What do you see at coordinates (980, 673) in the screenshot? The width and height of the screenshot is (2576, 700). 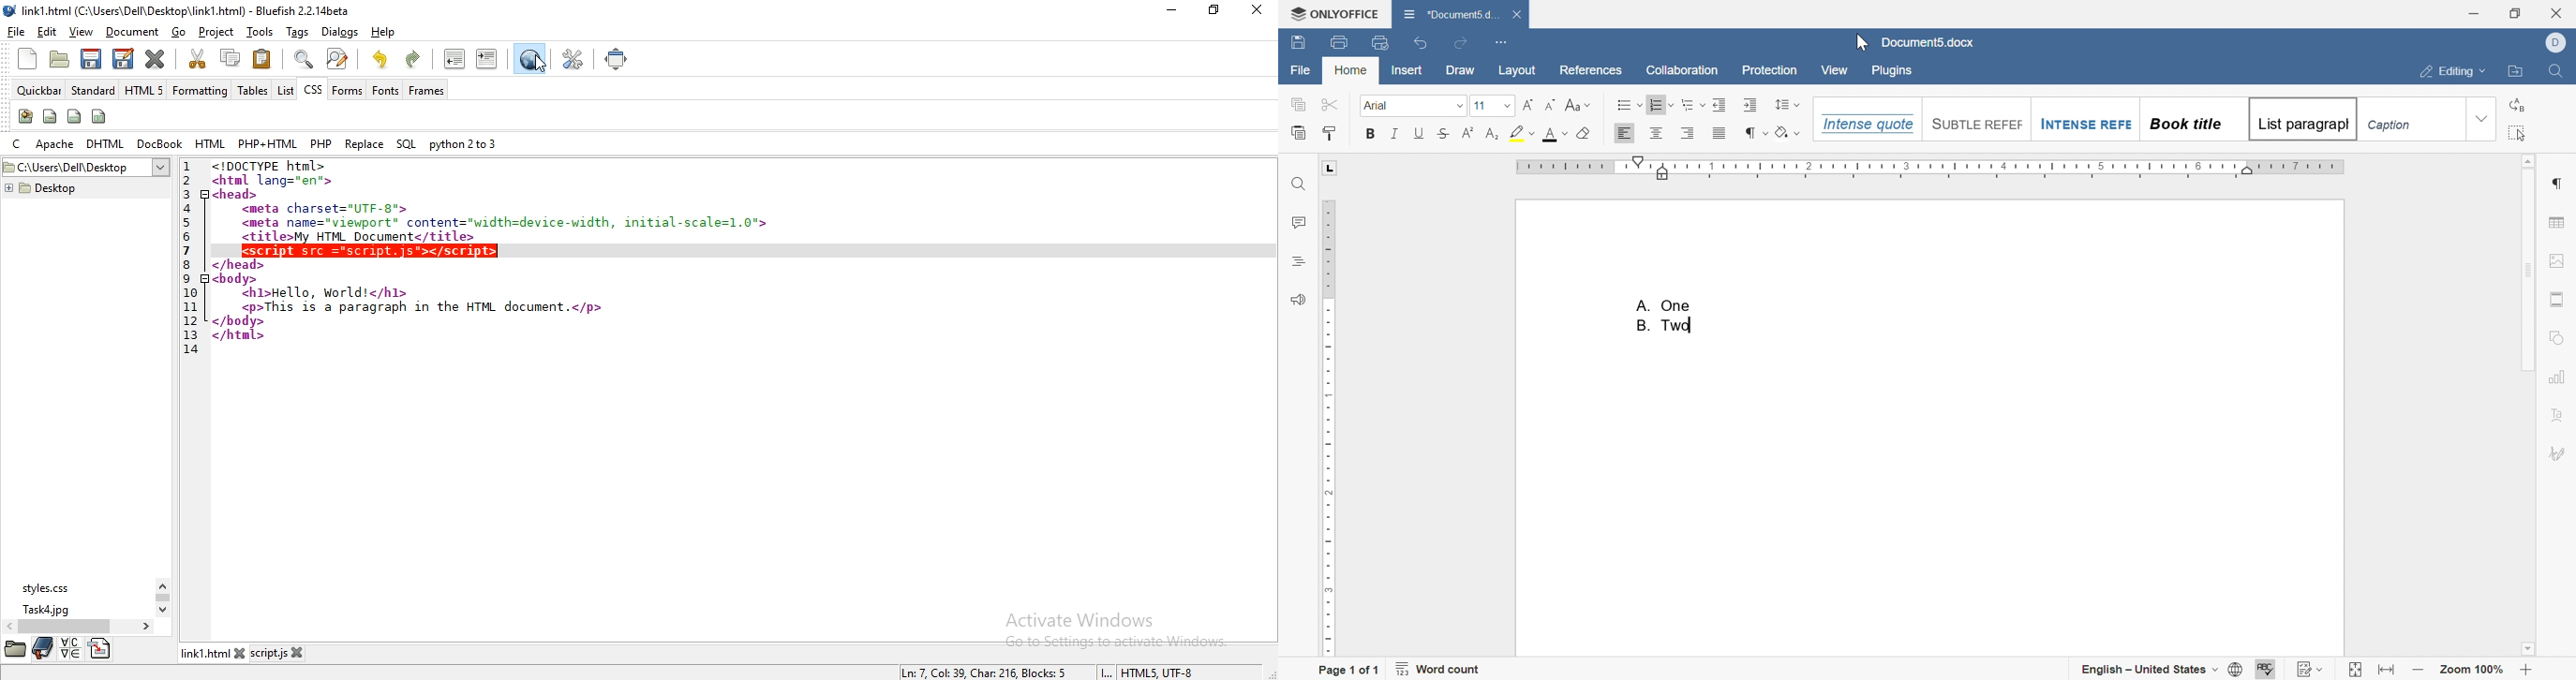 I see `line, column, character, block numbers` at bounding box center [980, 673].